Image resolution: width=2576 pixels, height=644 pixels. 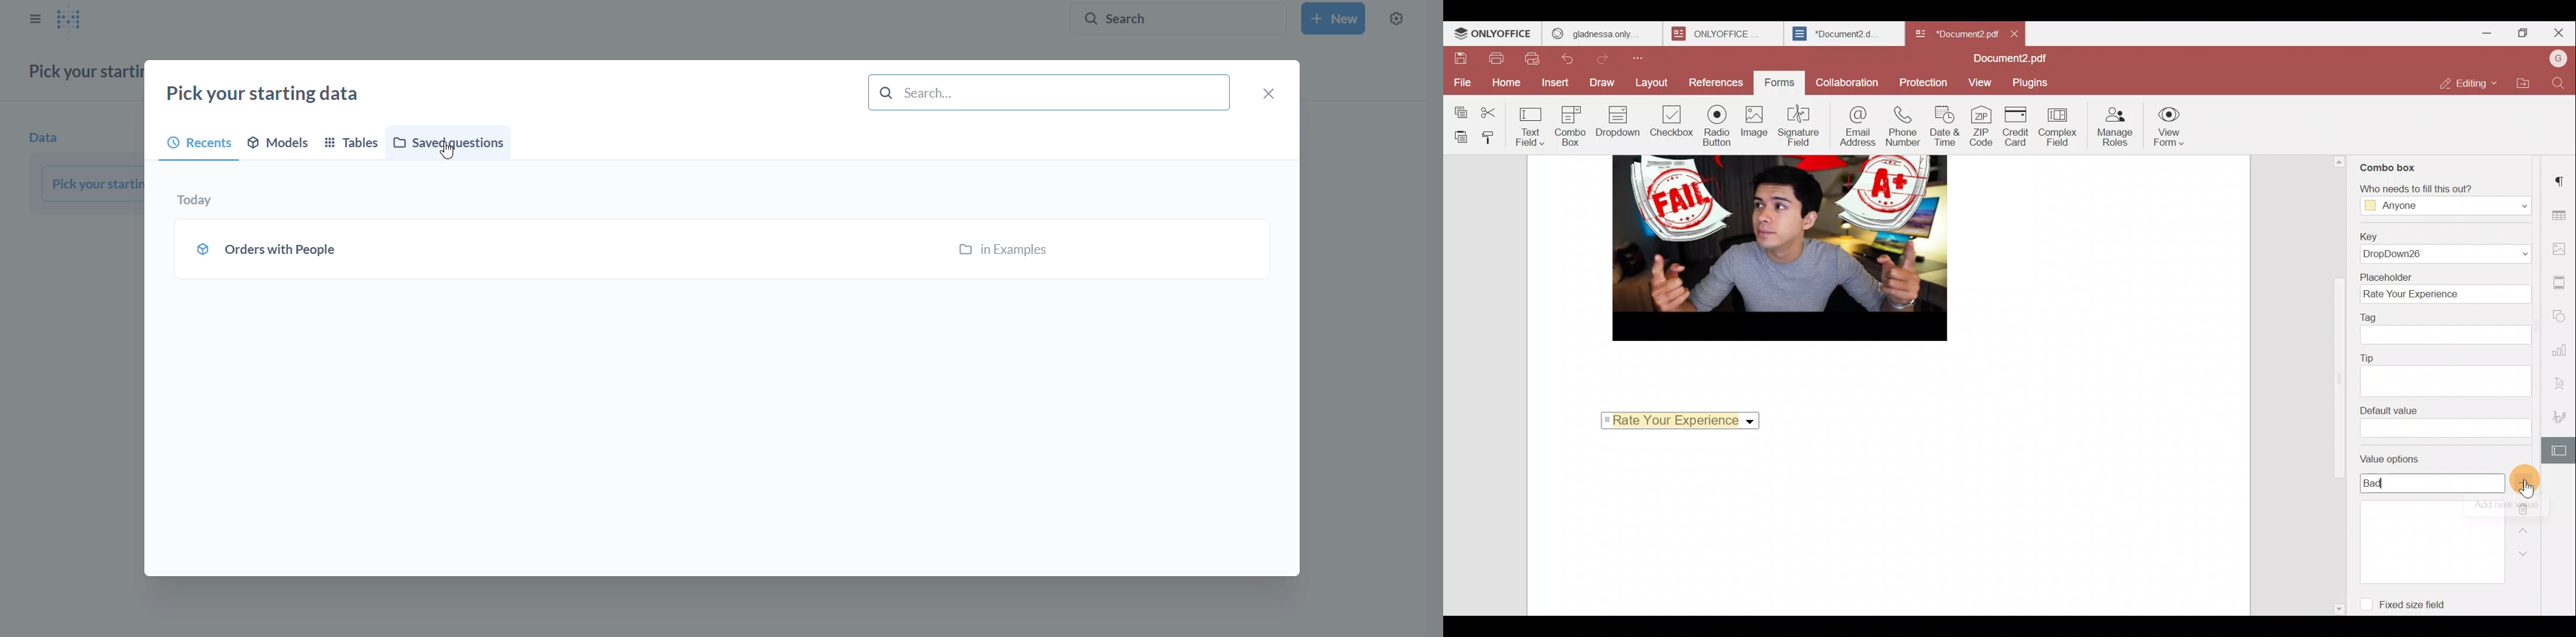 What do you see at coordinates (1571, 58) in the screenshot?
I see `Undo` at bounding box center [1571, 58].